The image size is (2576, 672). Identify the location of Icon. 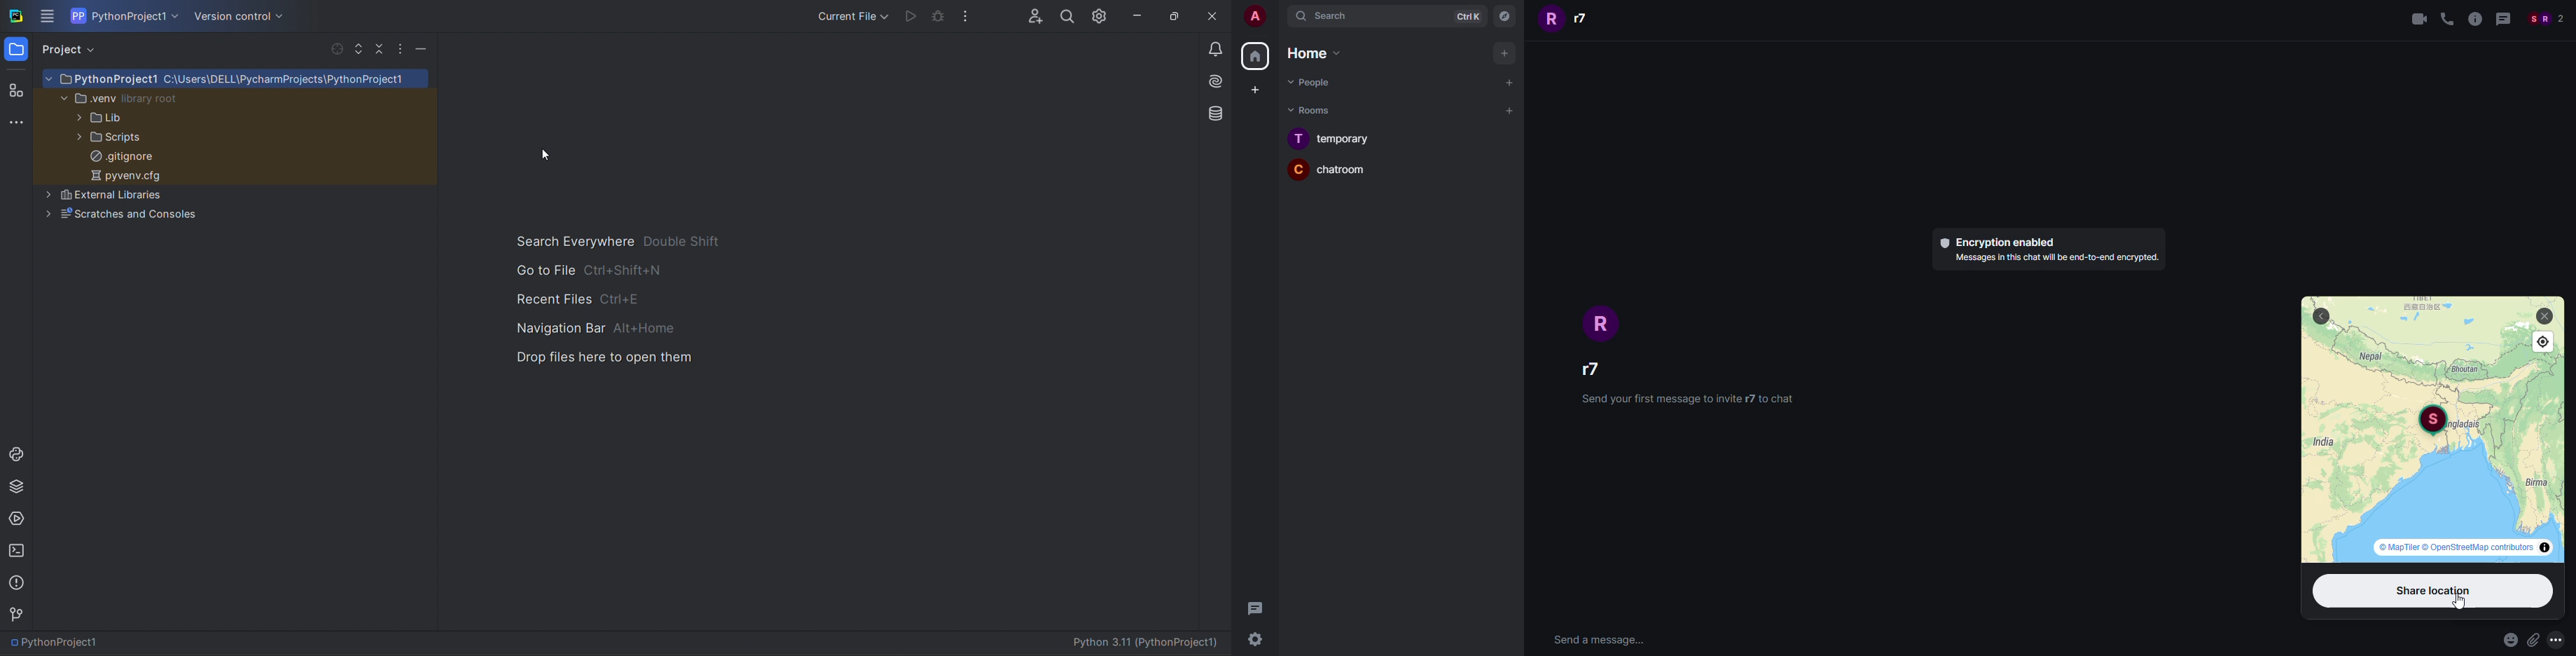
(1606, 324).